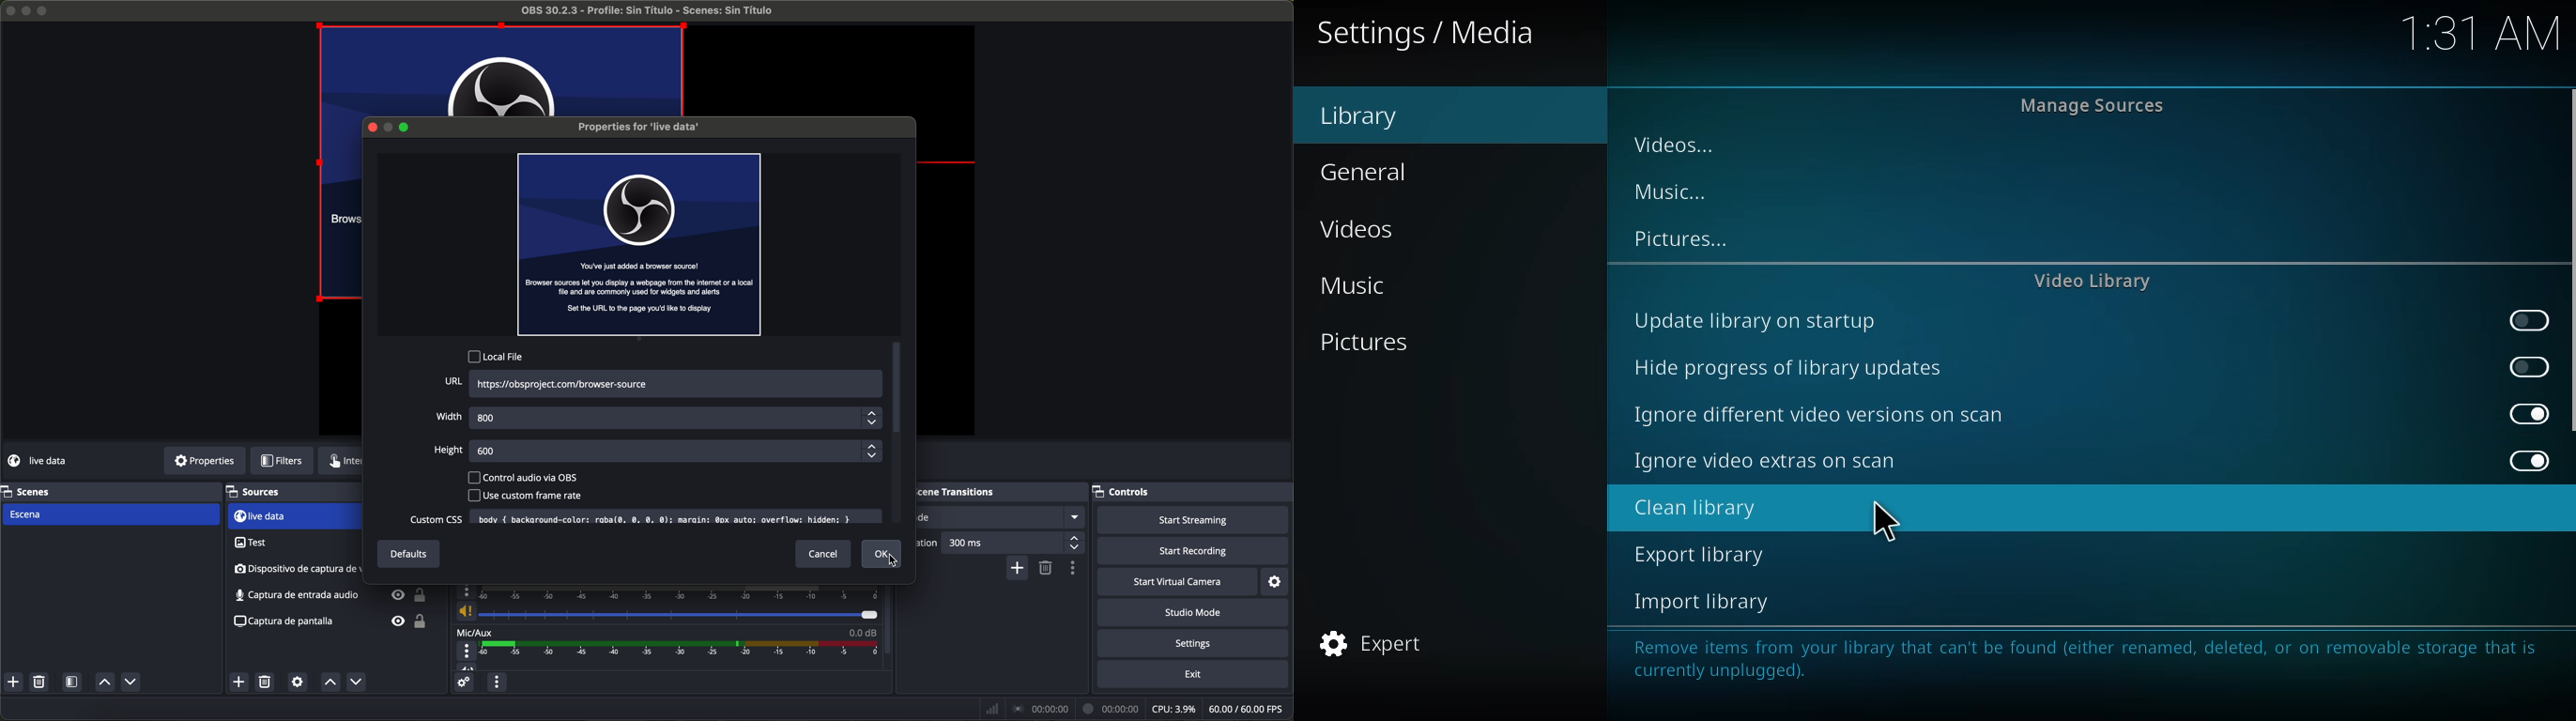 Image resolution: width=2576 pixels, height=728 pixels. Describe the element at coordinates (1883, 520) in the screenshot. I see `cursor` at that location.